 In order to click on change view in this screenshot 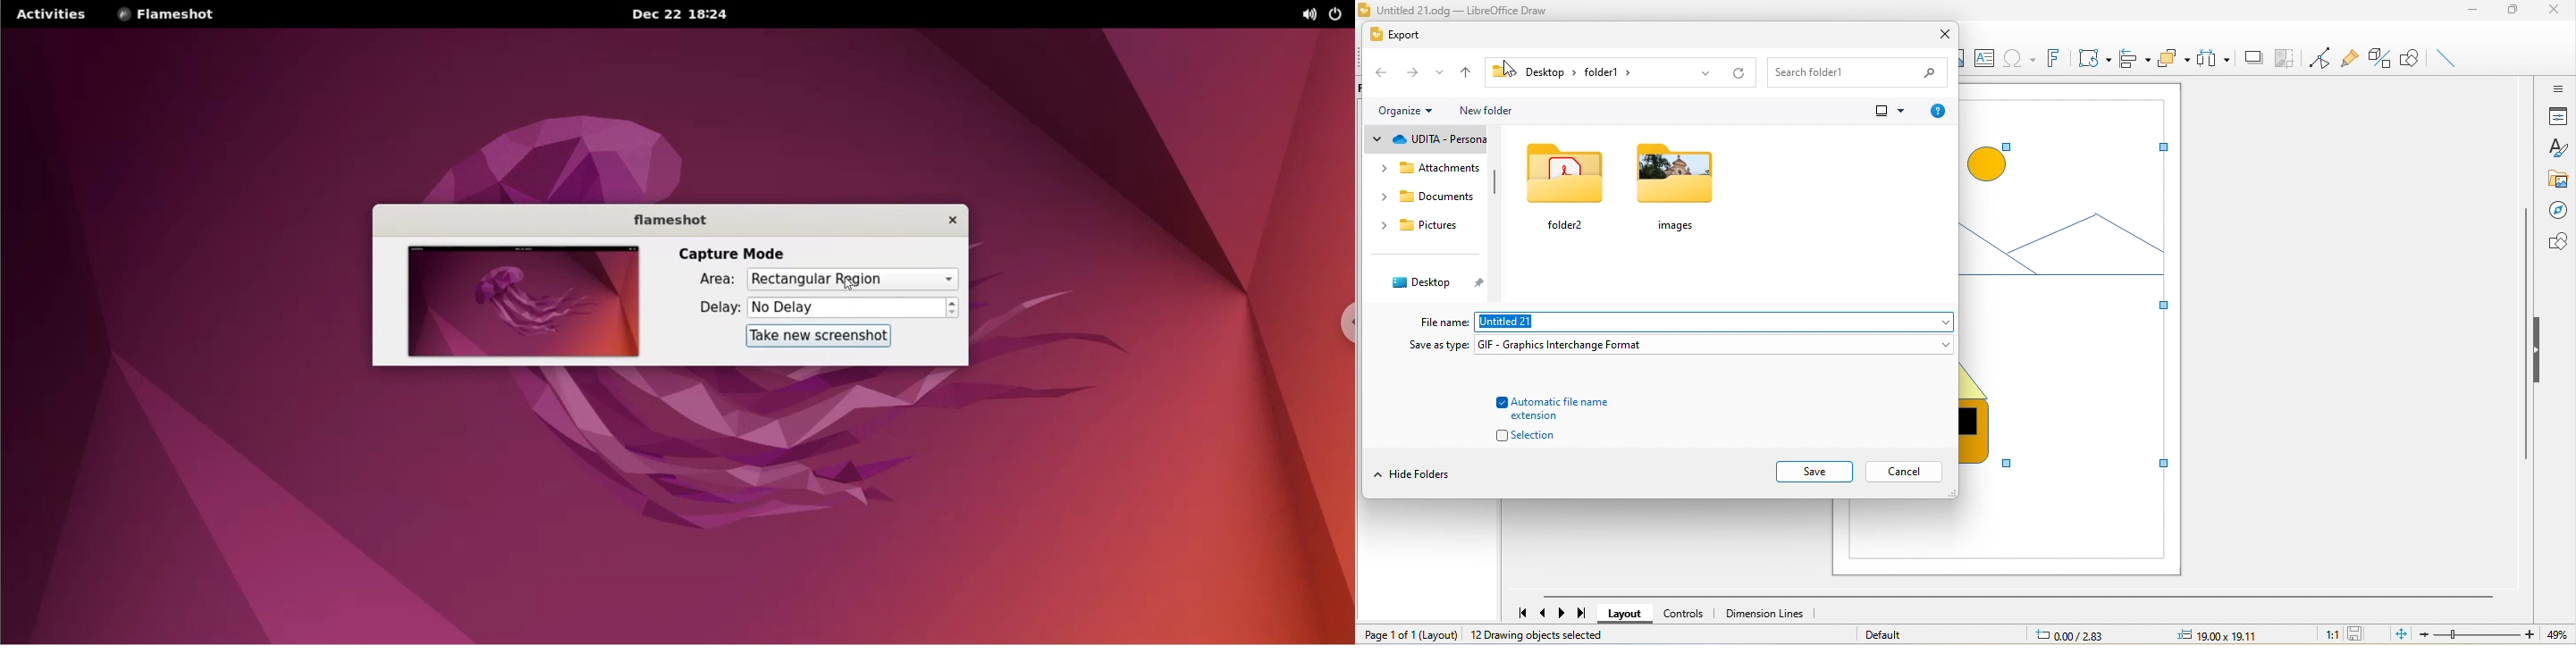, I will do `click(1888, 110)`.